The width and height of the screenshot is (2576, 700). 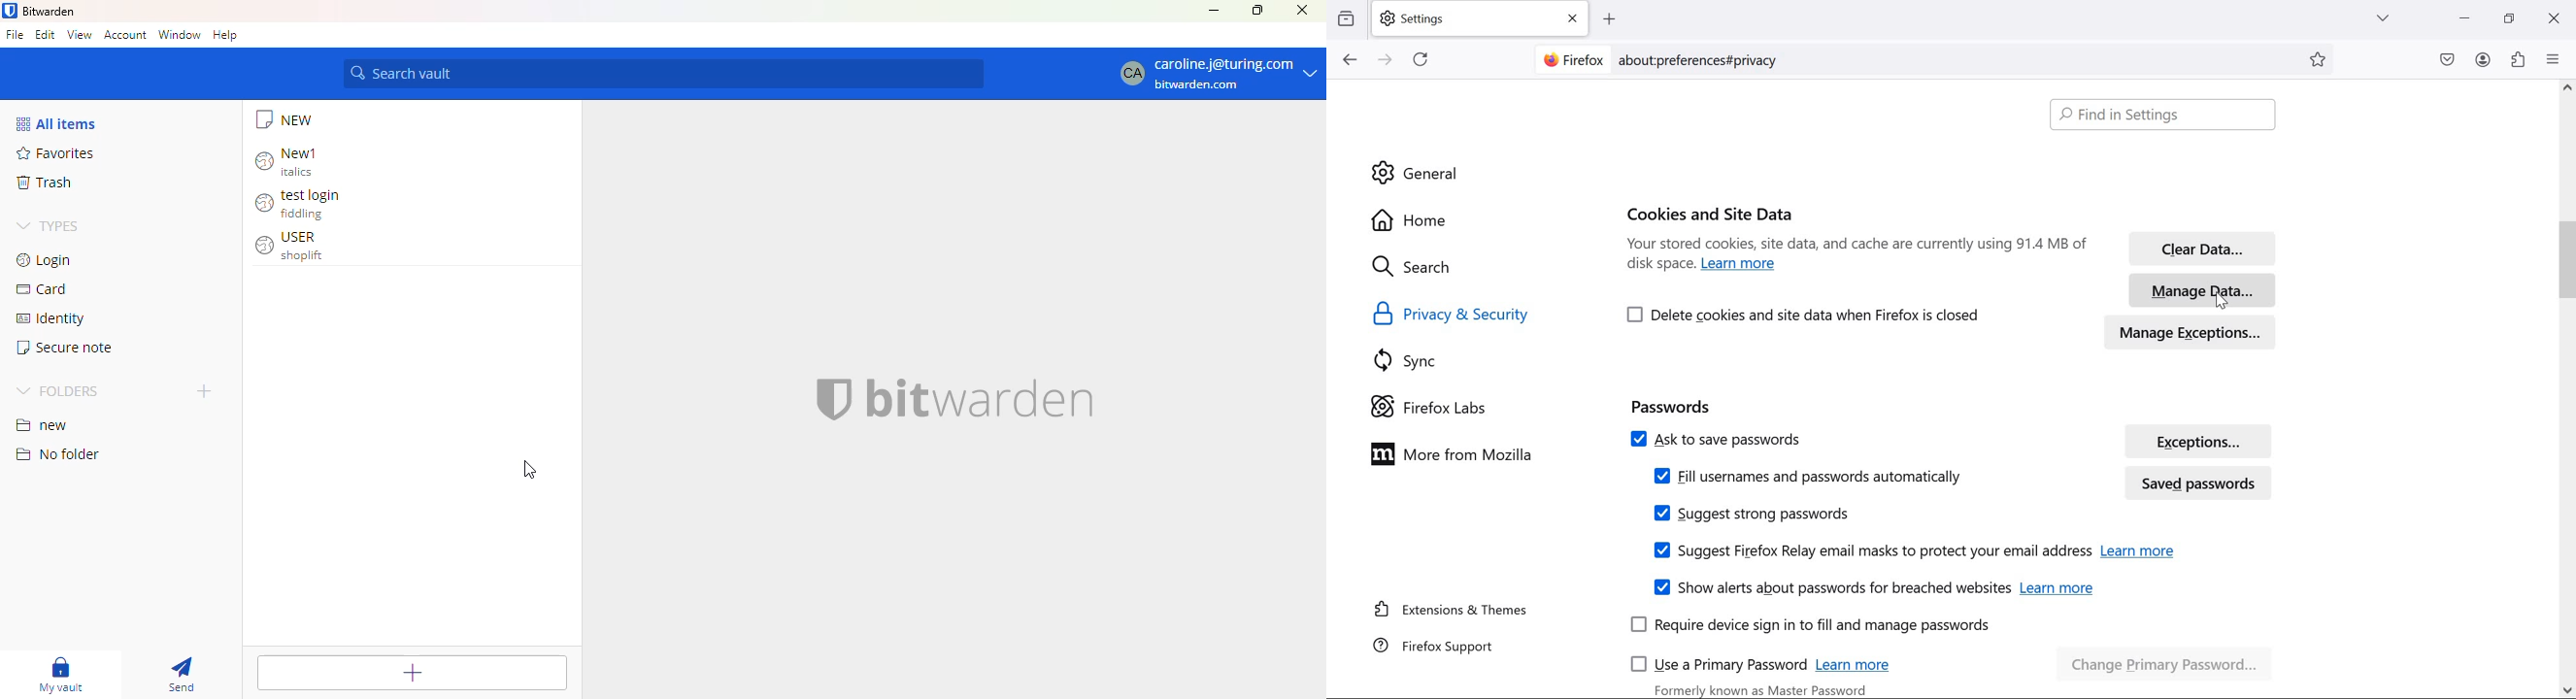 I want to click on no folder, so click(x=55, y=453).